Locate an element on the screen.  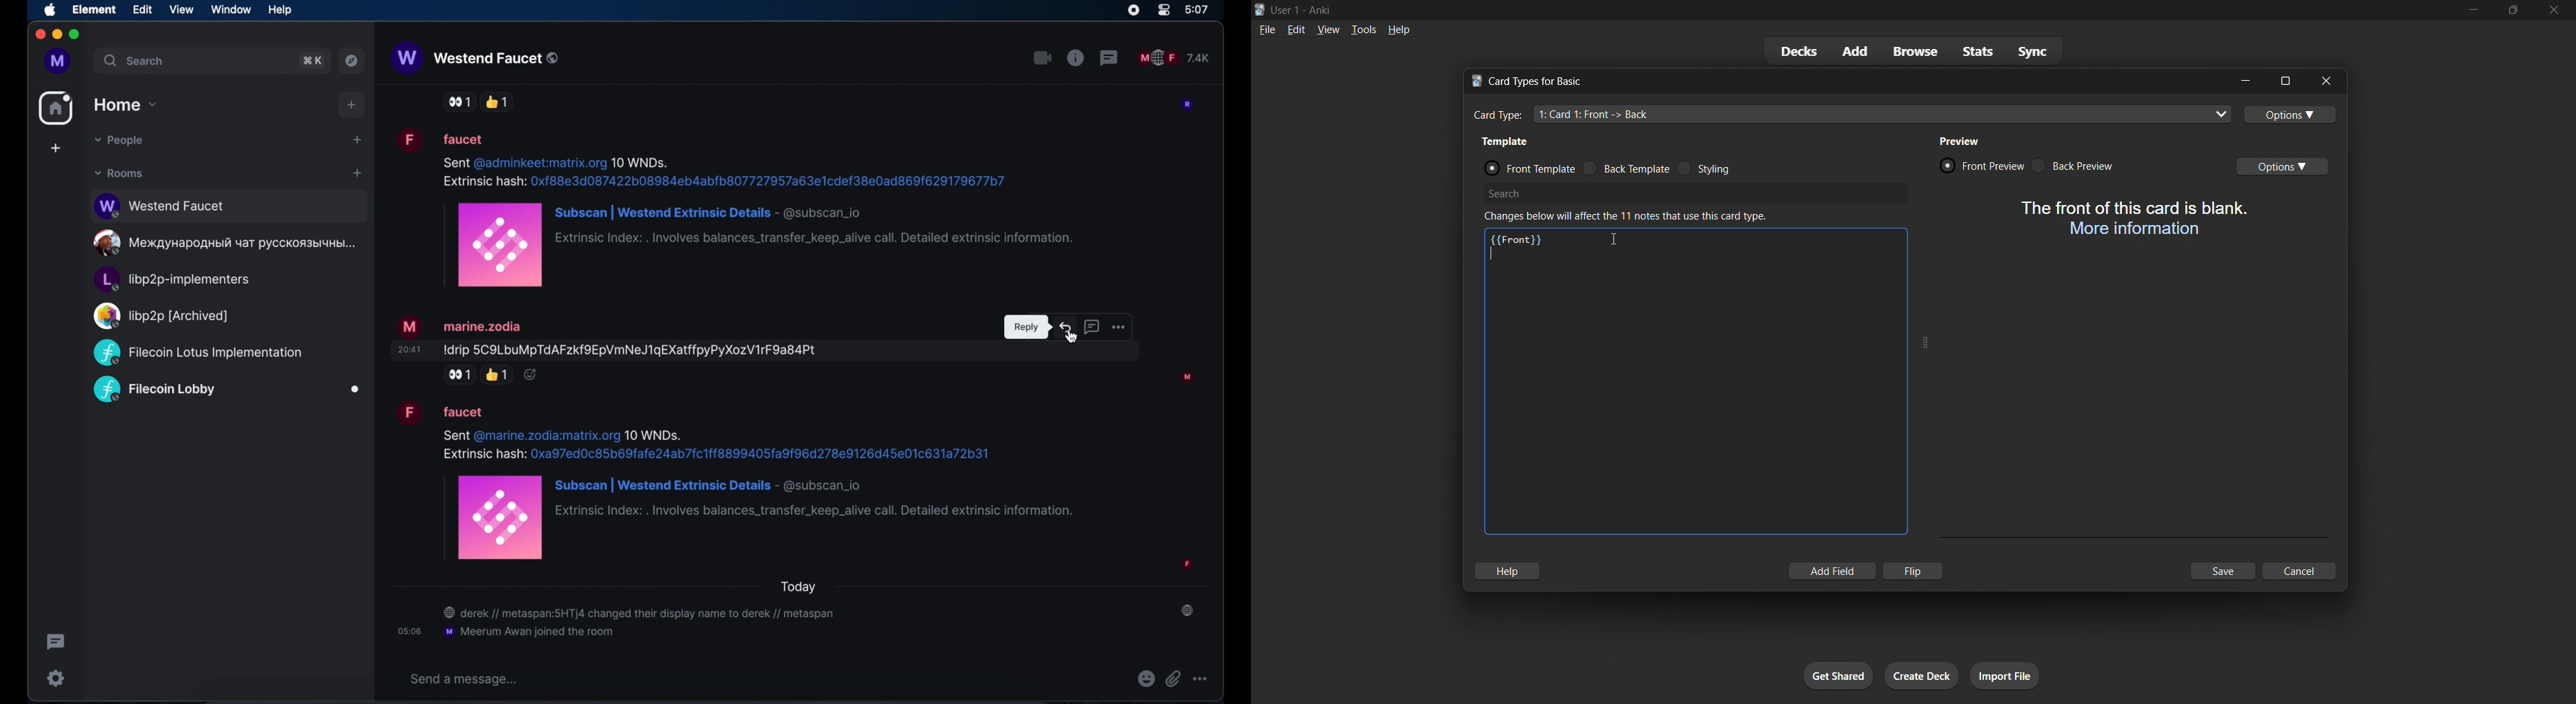
sync is located at coordinates (2030, 52).